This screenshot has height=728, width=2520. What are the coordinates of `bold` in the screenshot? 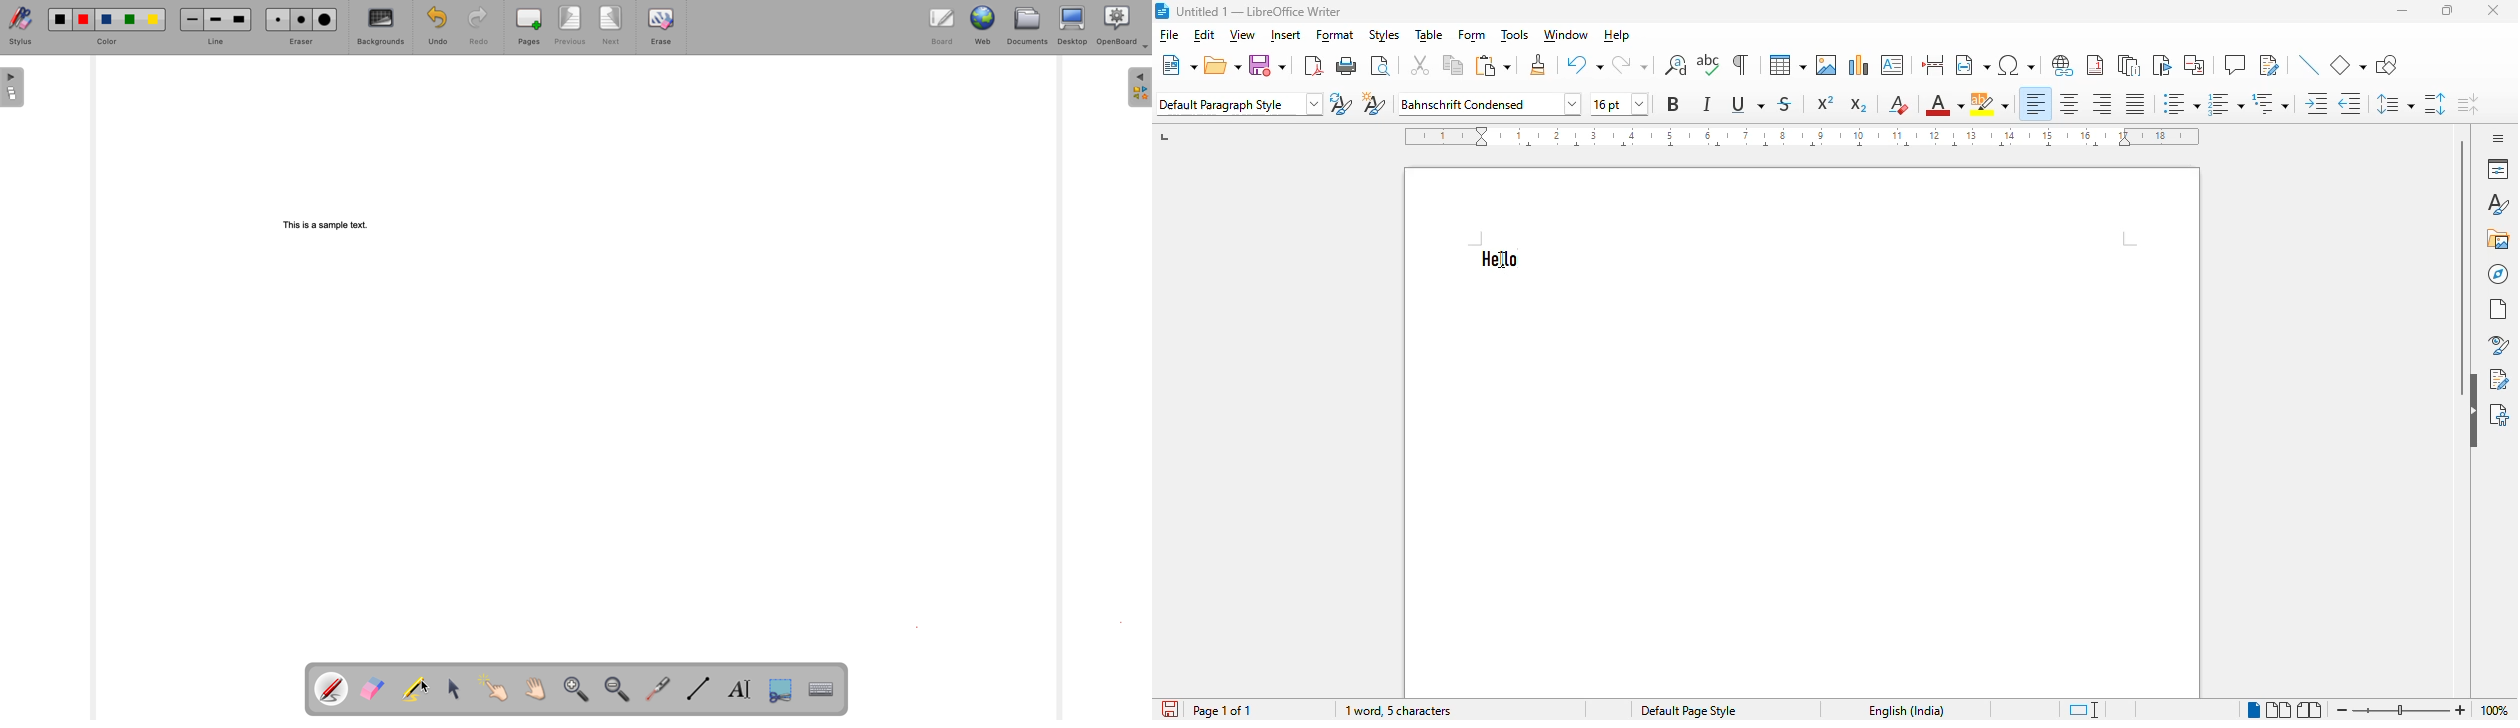 It's located at (1673, 104).